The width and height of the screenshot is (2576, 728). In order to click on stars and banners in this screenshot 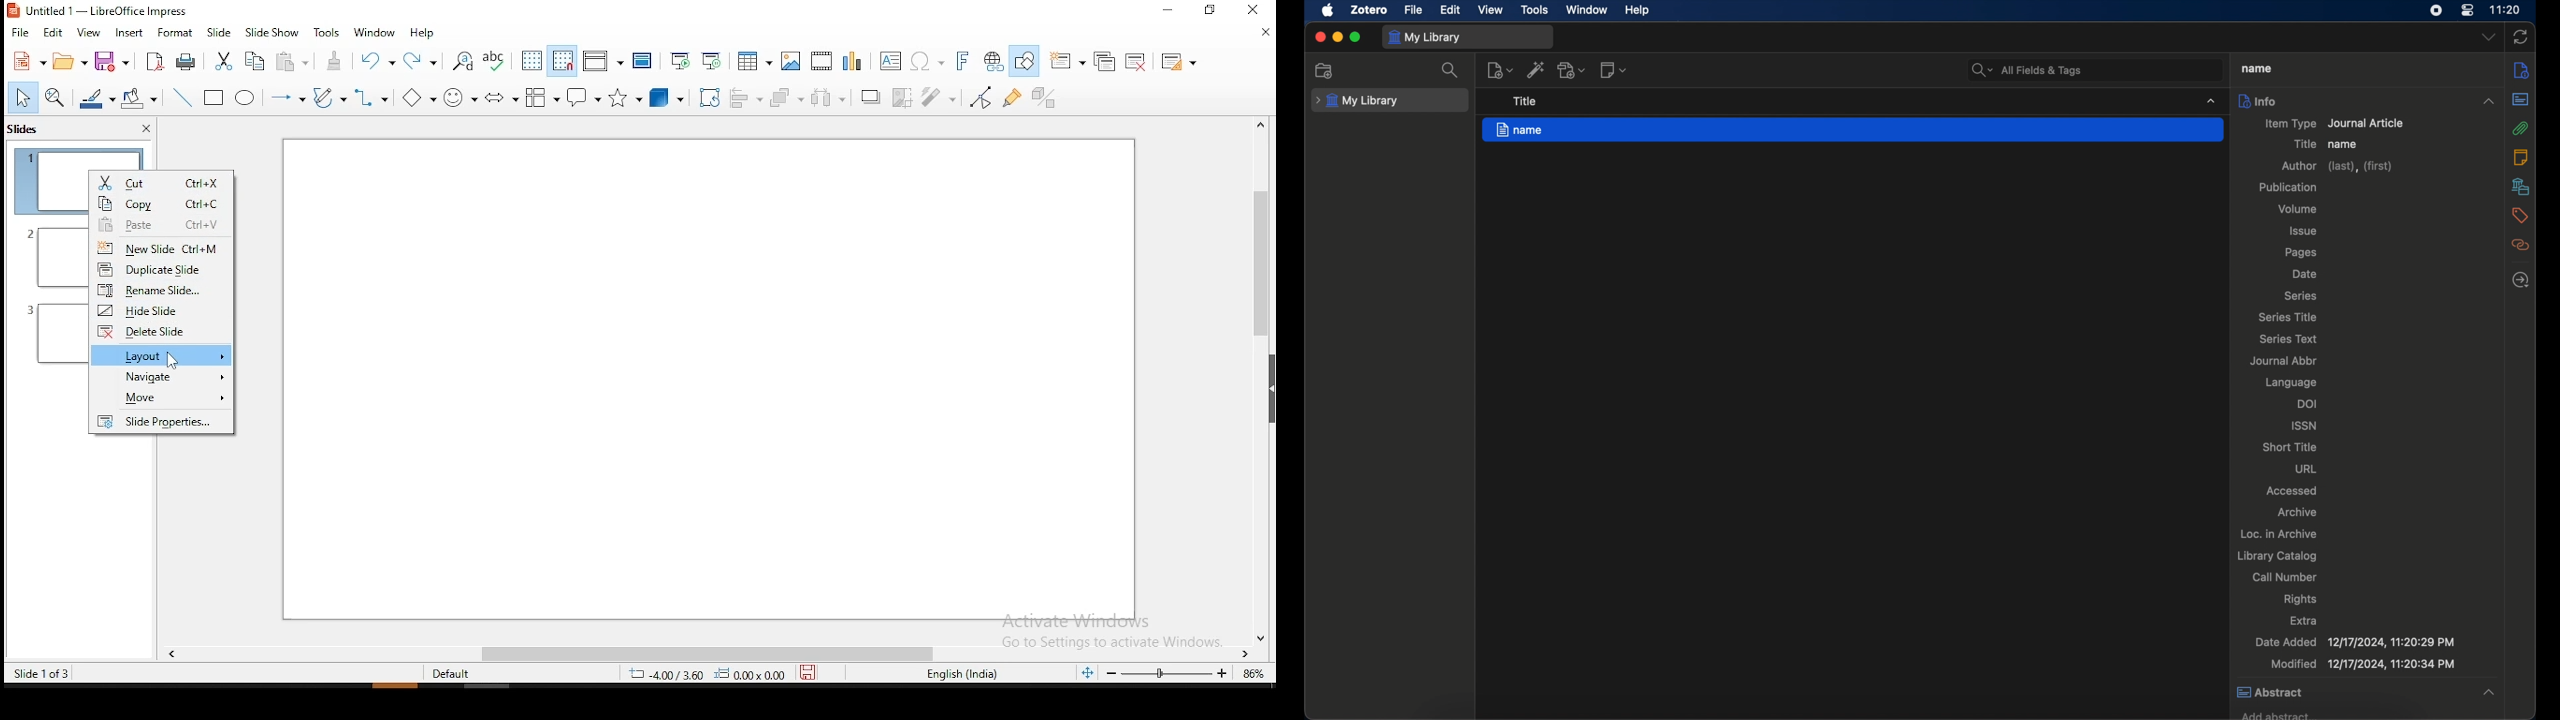, I will do `click(626, 99)`.